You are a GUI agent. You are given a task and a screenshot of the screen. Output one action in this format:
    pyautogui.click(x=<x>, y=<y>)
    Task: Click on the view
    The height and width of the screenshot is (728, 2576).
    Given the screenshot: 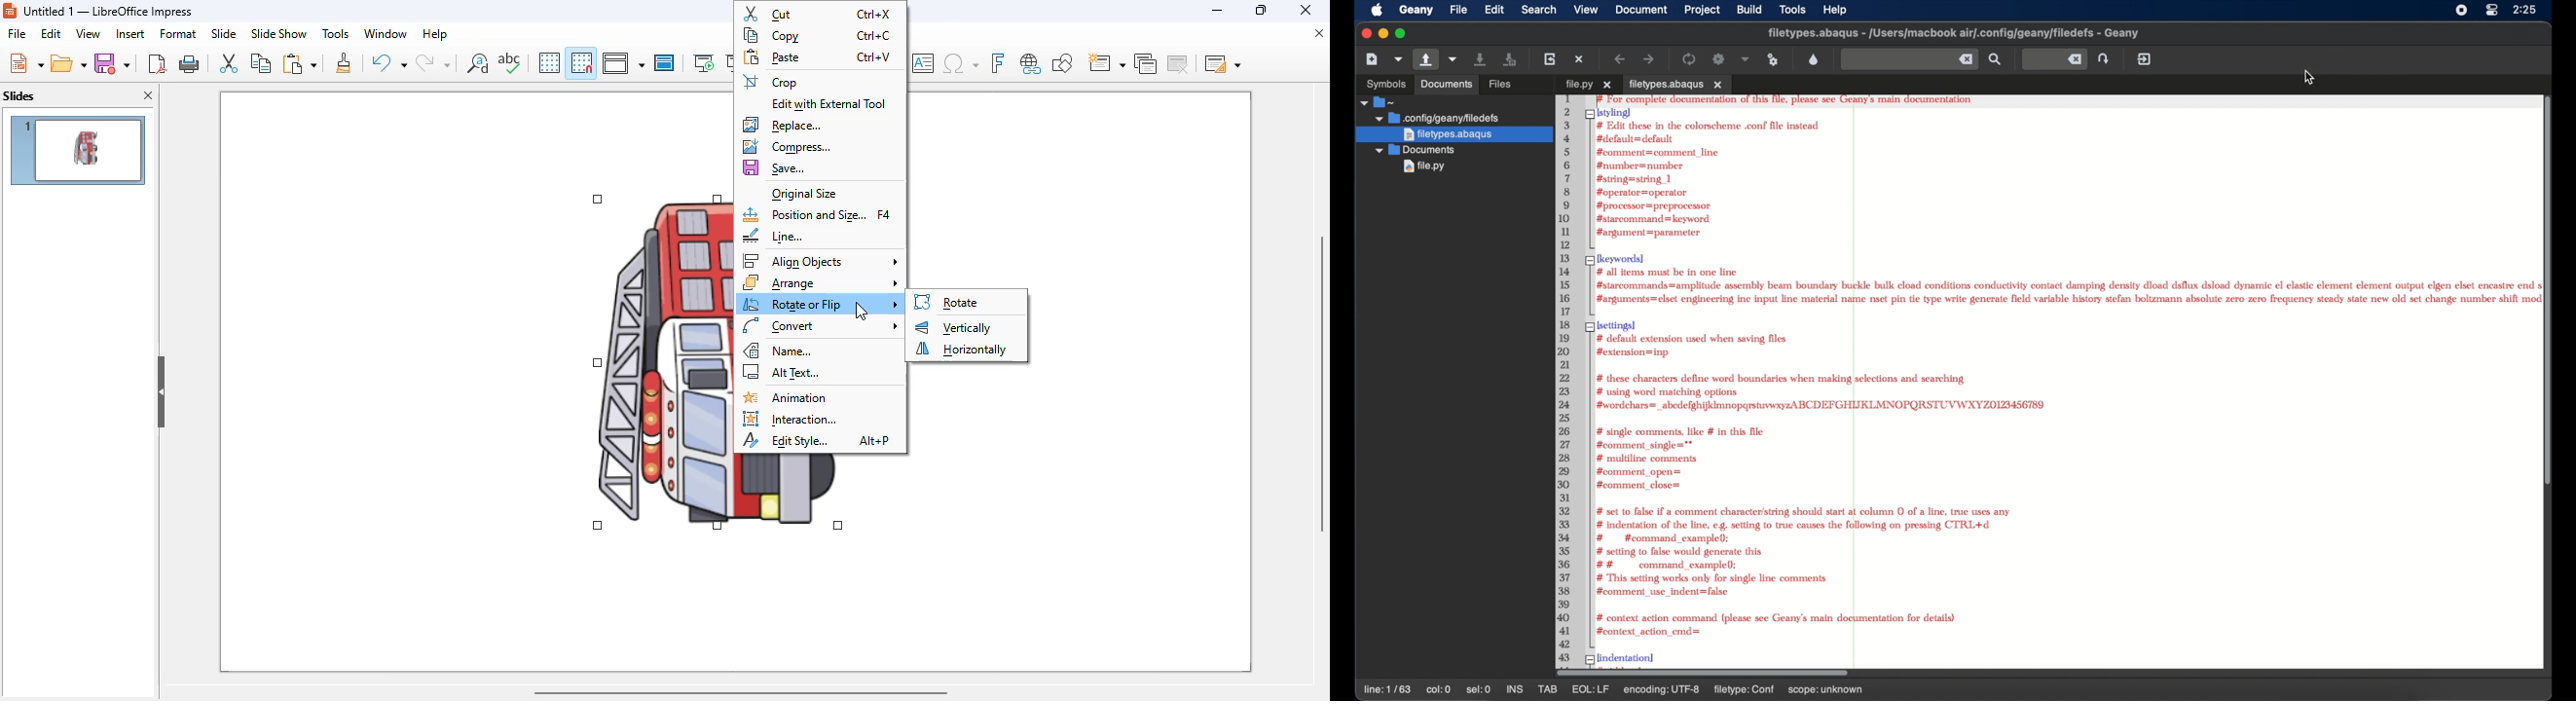 What is the action you would take?
    pyautogui.click(x=88, y=34)
    